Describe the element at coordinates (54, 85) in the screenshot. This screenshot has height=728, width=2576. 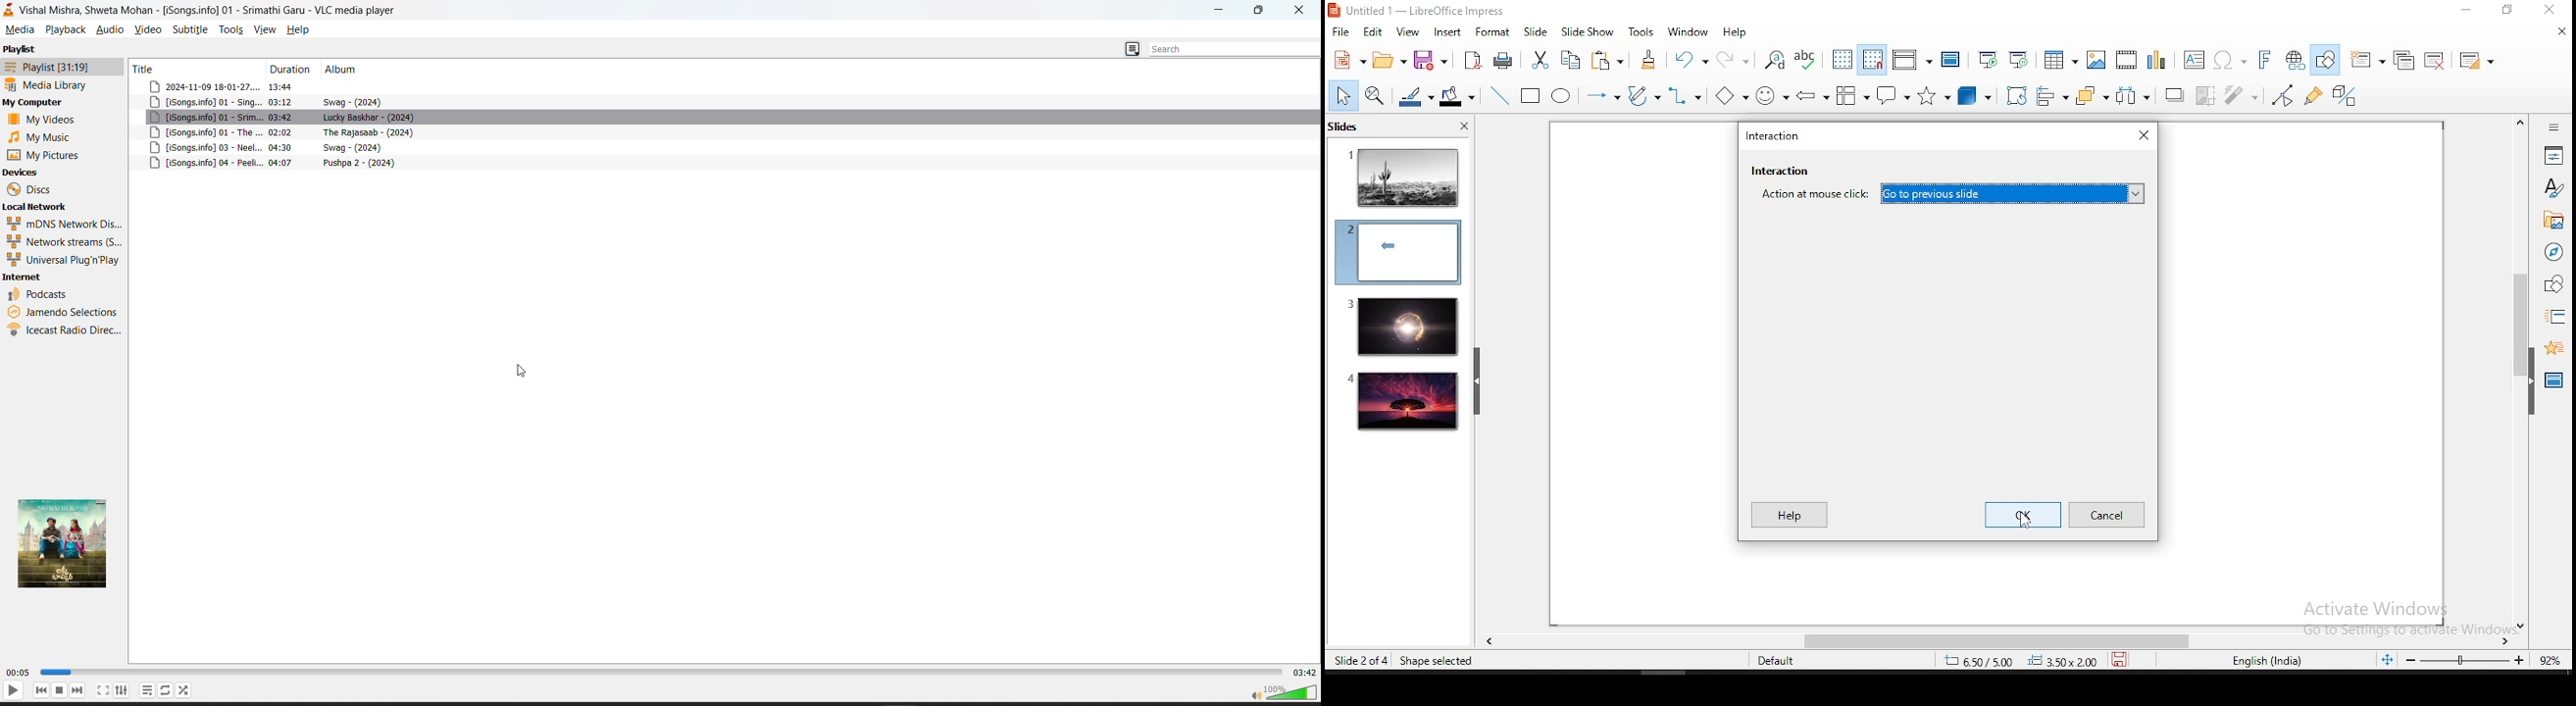
I see `media library` at that location.